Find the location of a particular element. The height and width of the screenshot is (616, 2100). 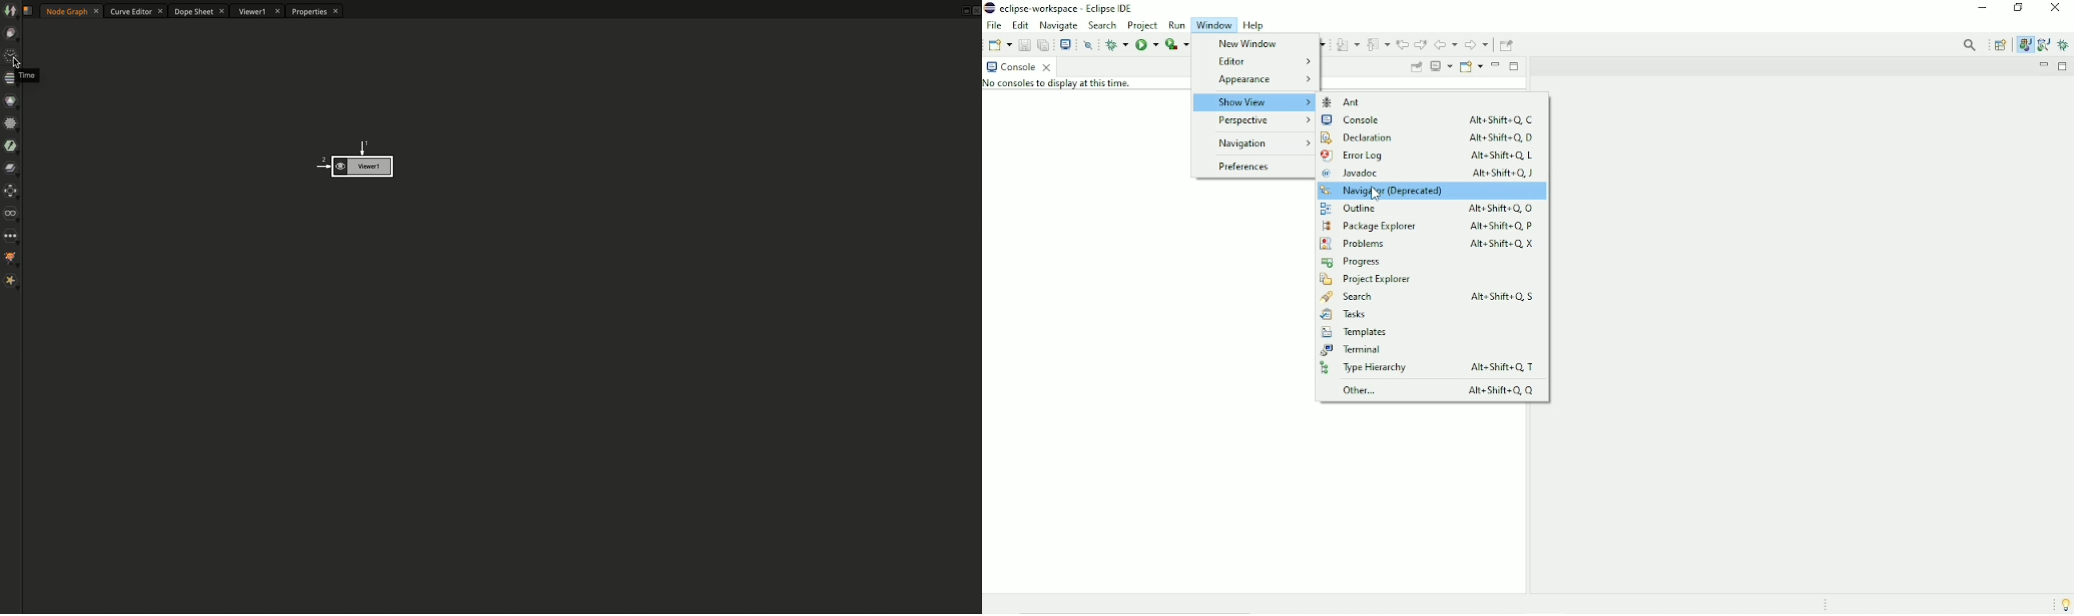

Terminal is located at coordinates (1354, 350).